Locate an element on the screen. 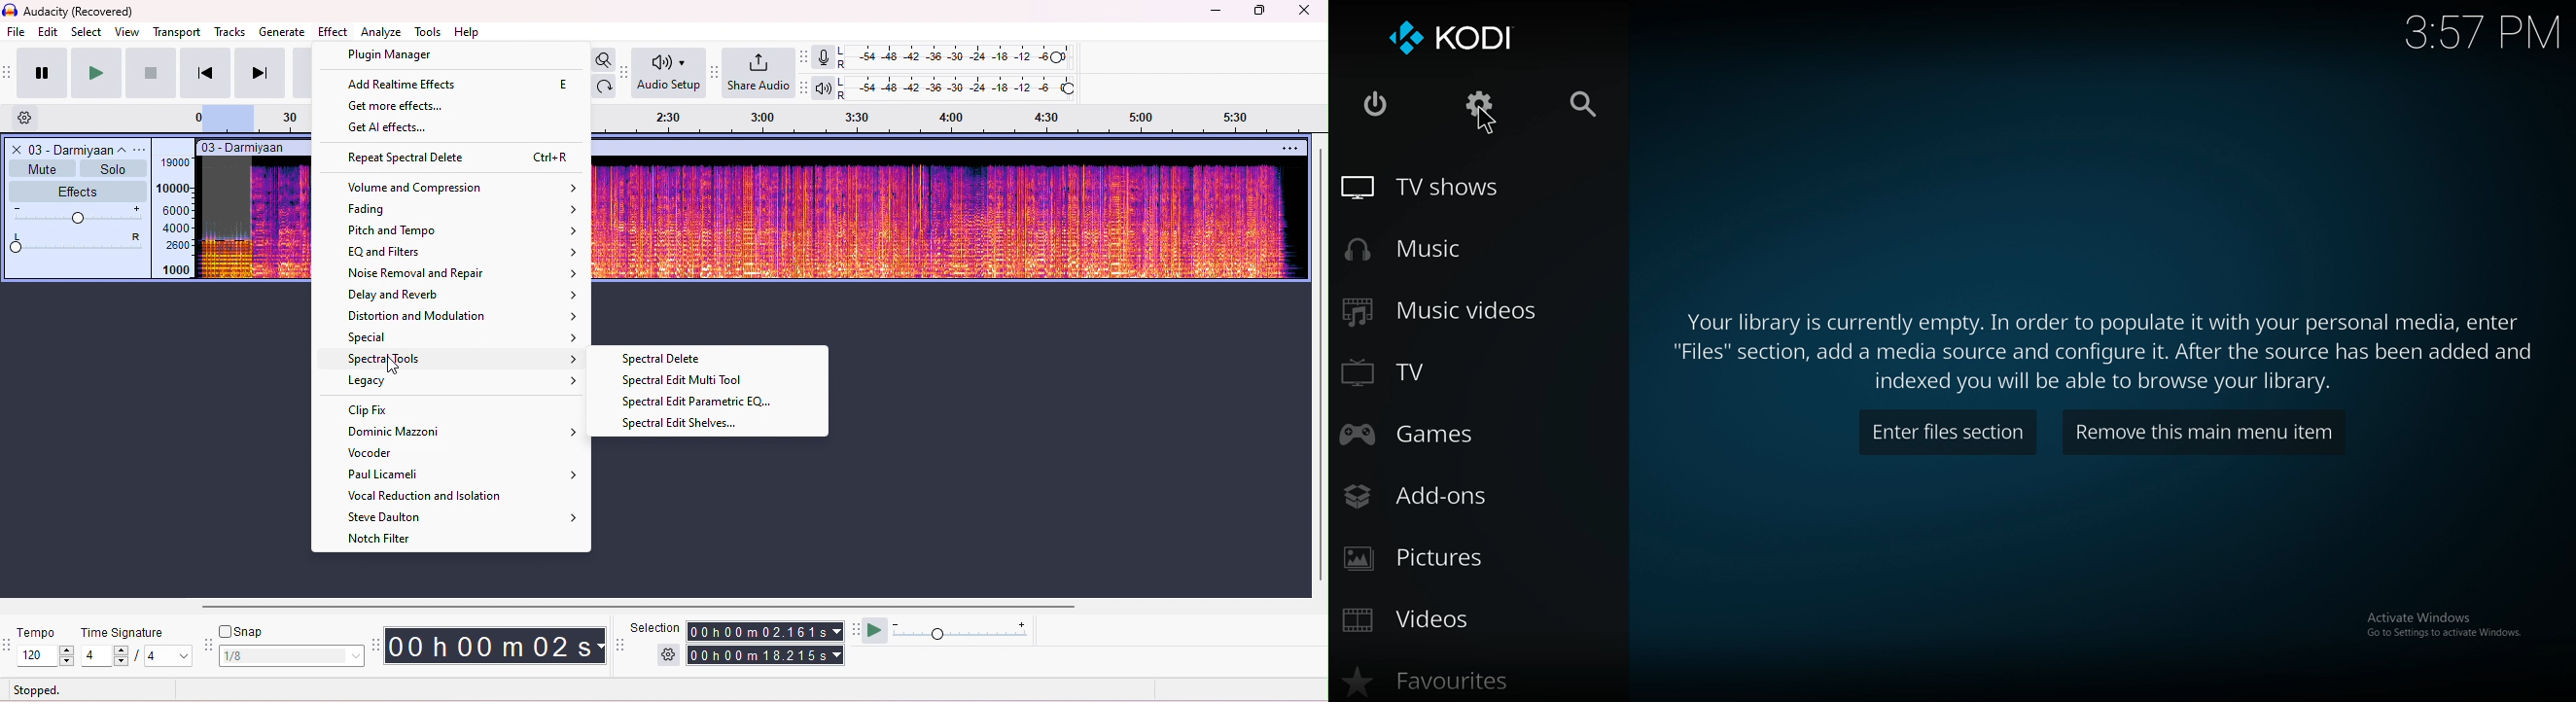 The image size is (2576, 728). minimize is located at coordinates (1216, 14).